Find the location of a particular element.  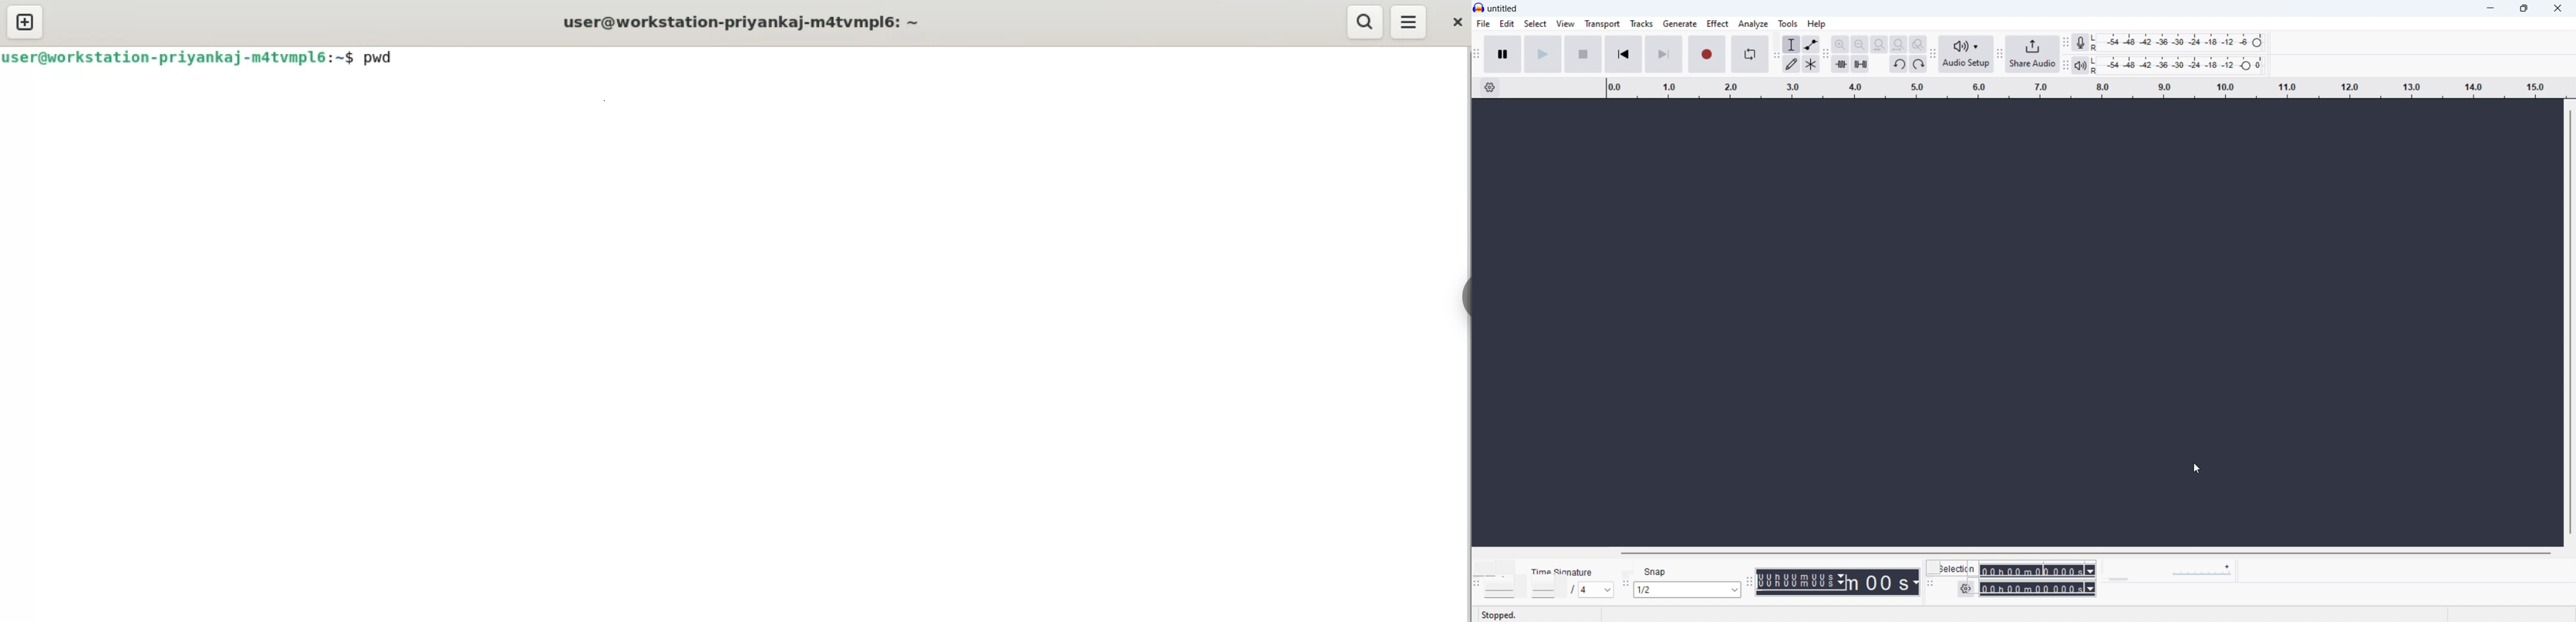

skip to start is located at coordinates (1624, 54).